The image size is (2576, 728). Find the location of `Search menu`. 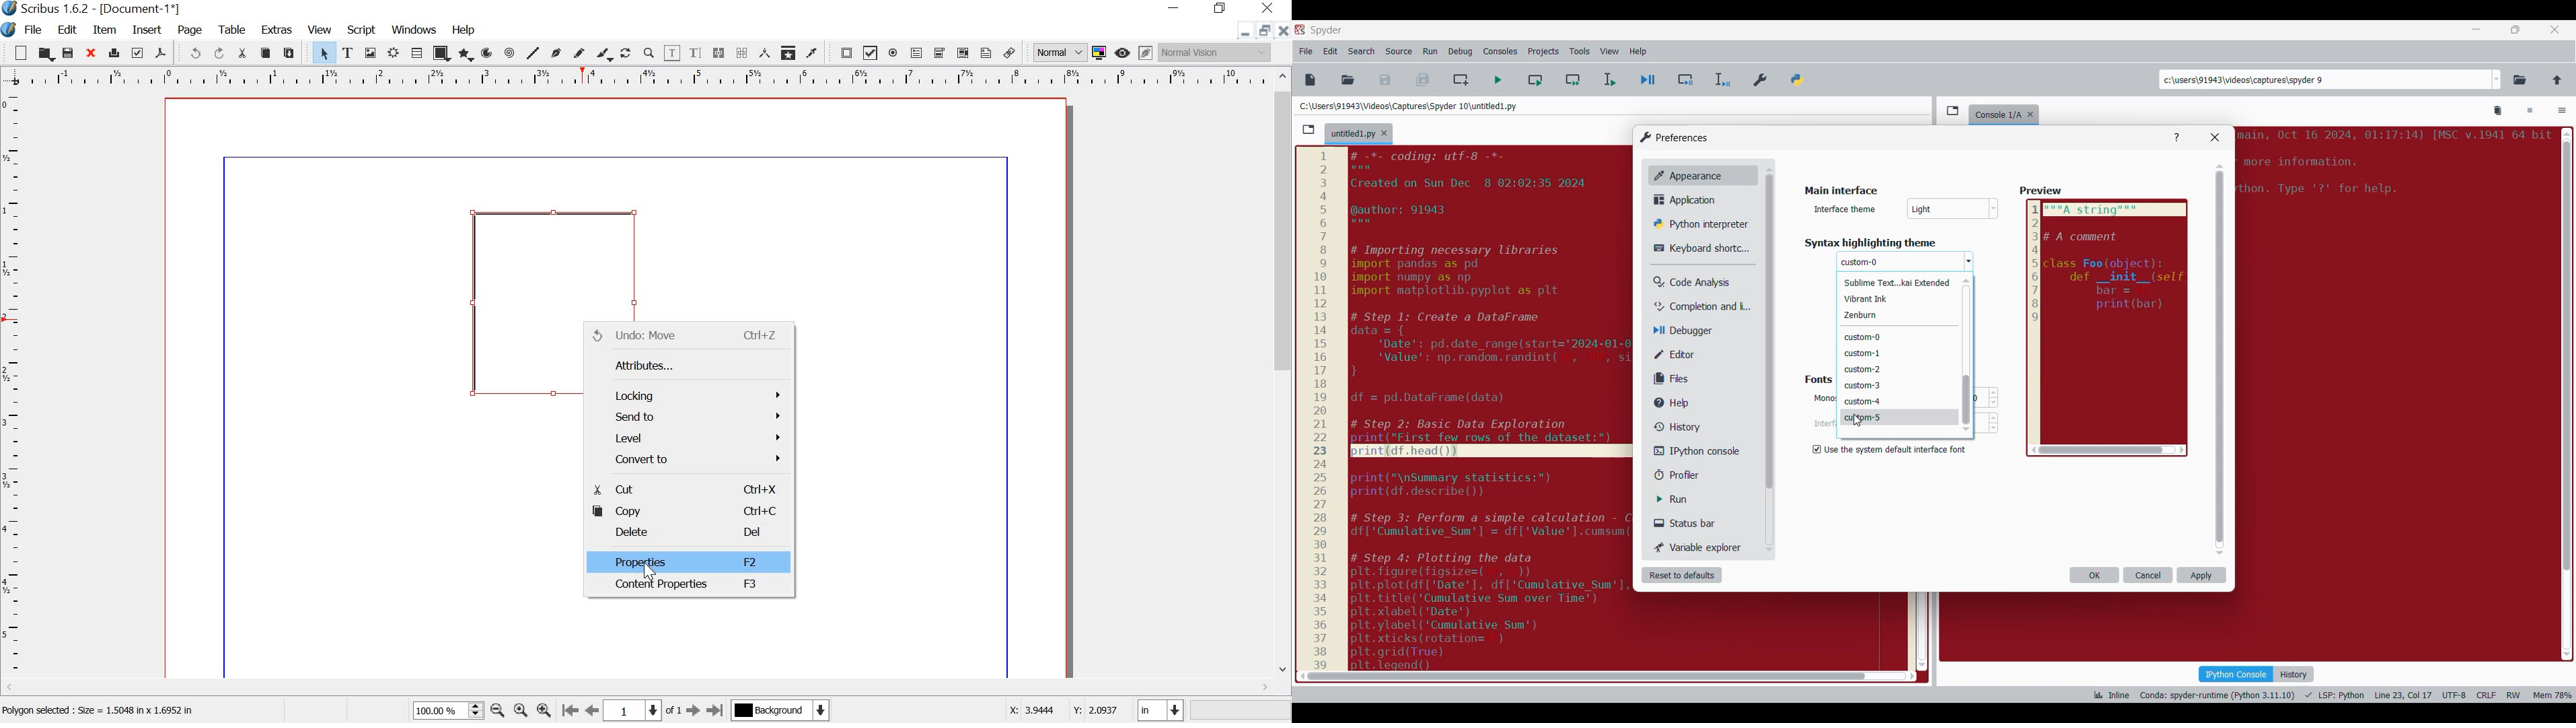

Search menu is located at coordinates (1362, 52).